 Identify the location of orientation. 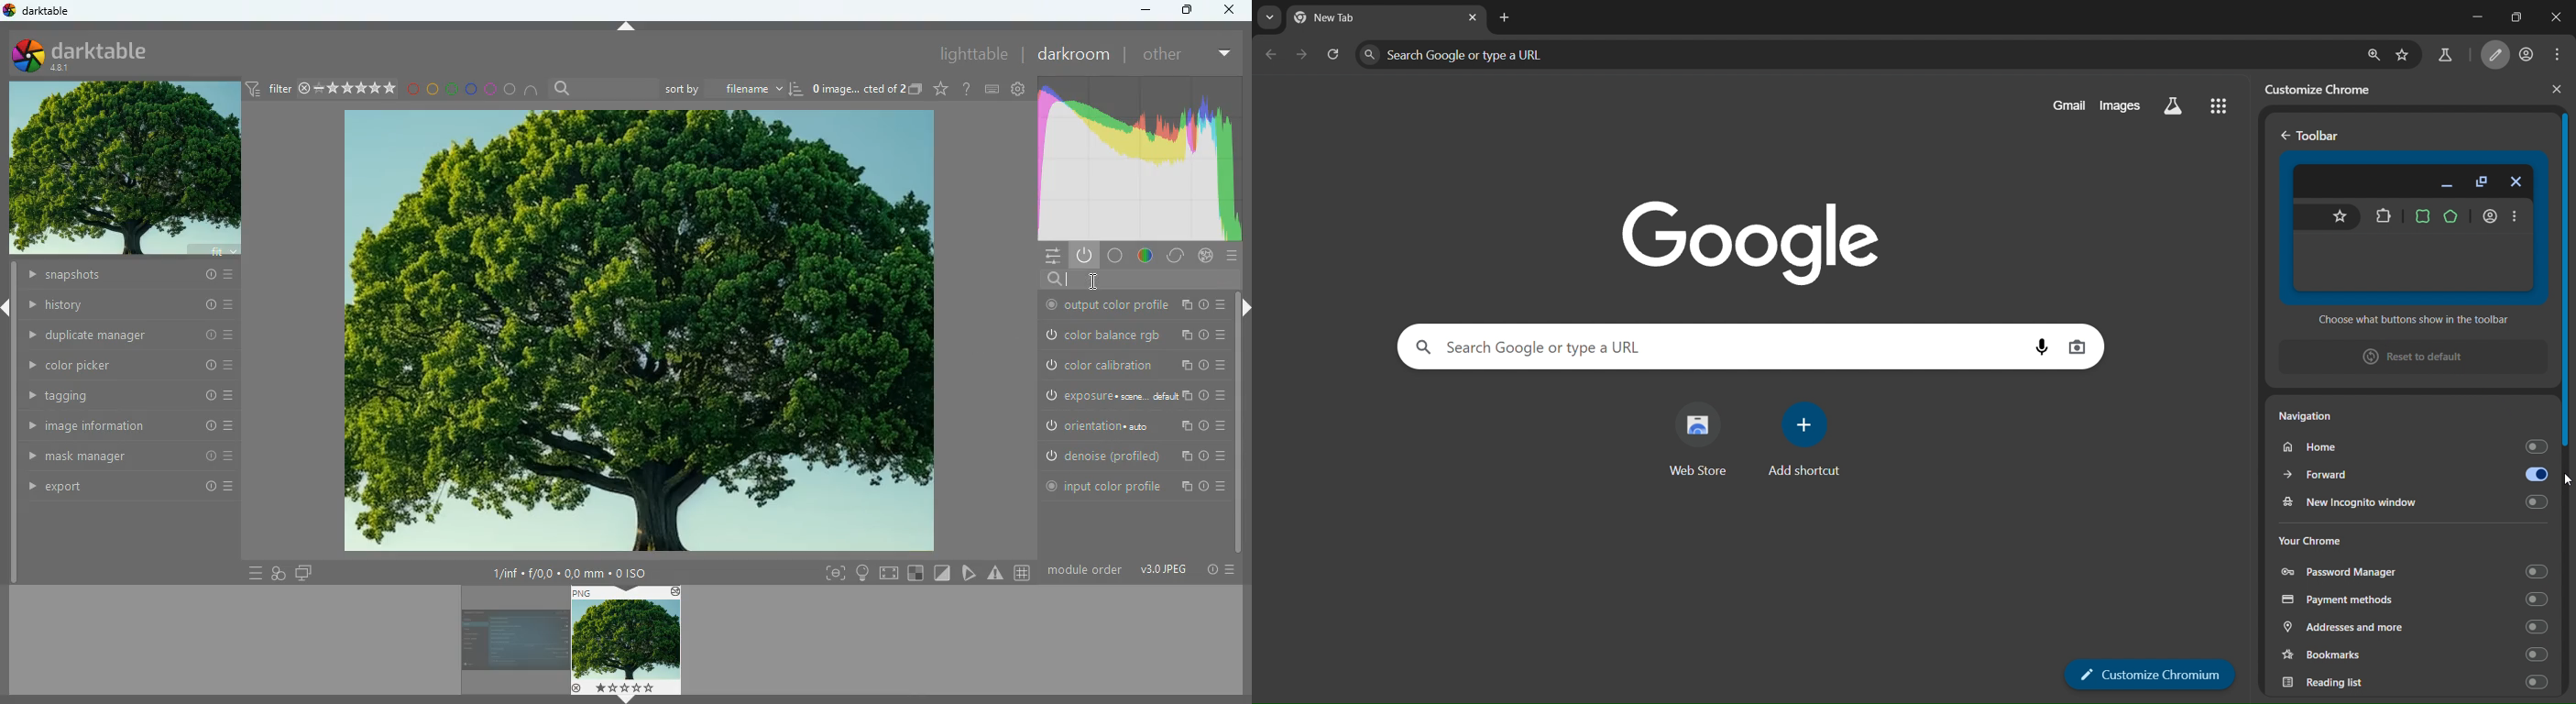
(1132, 424).